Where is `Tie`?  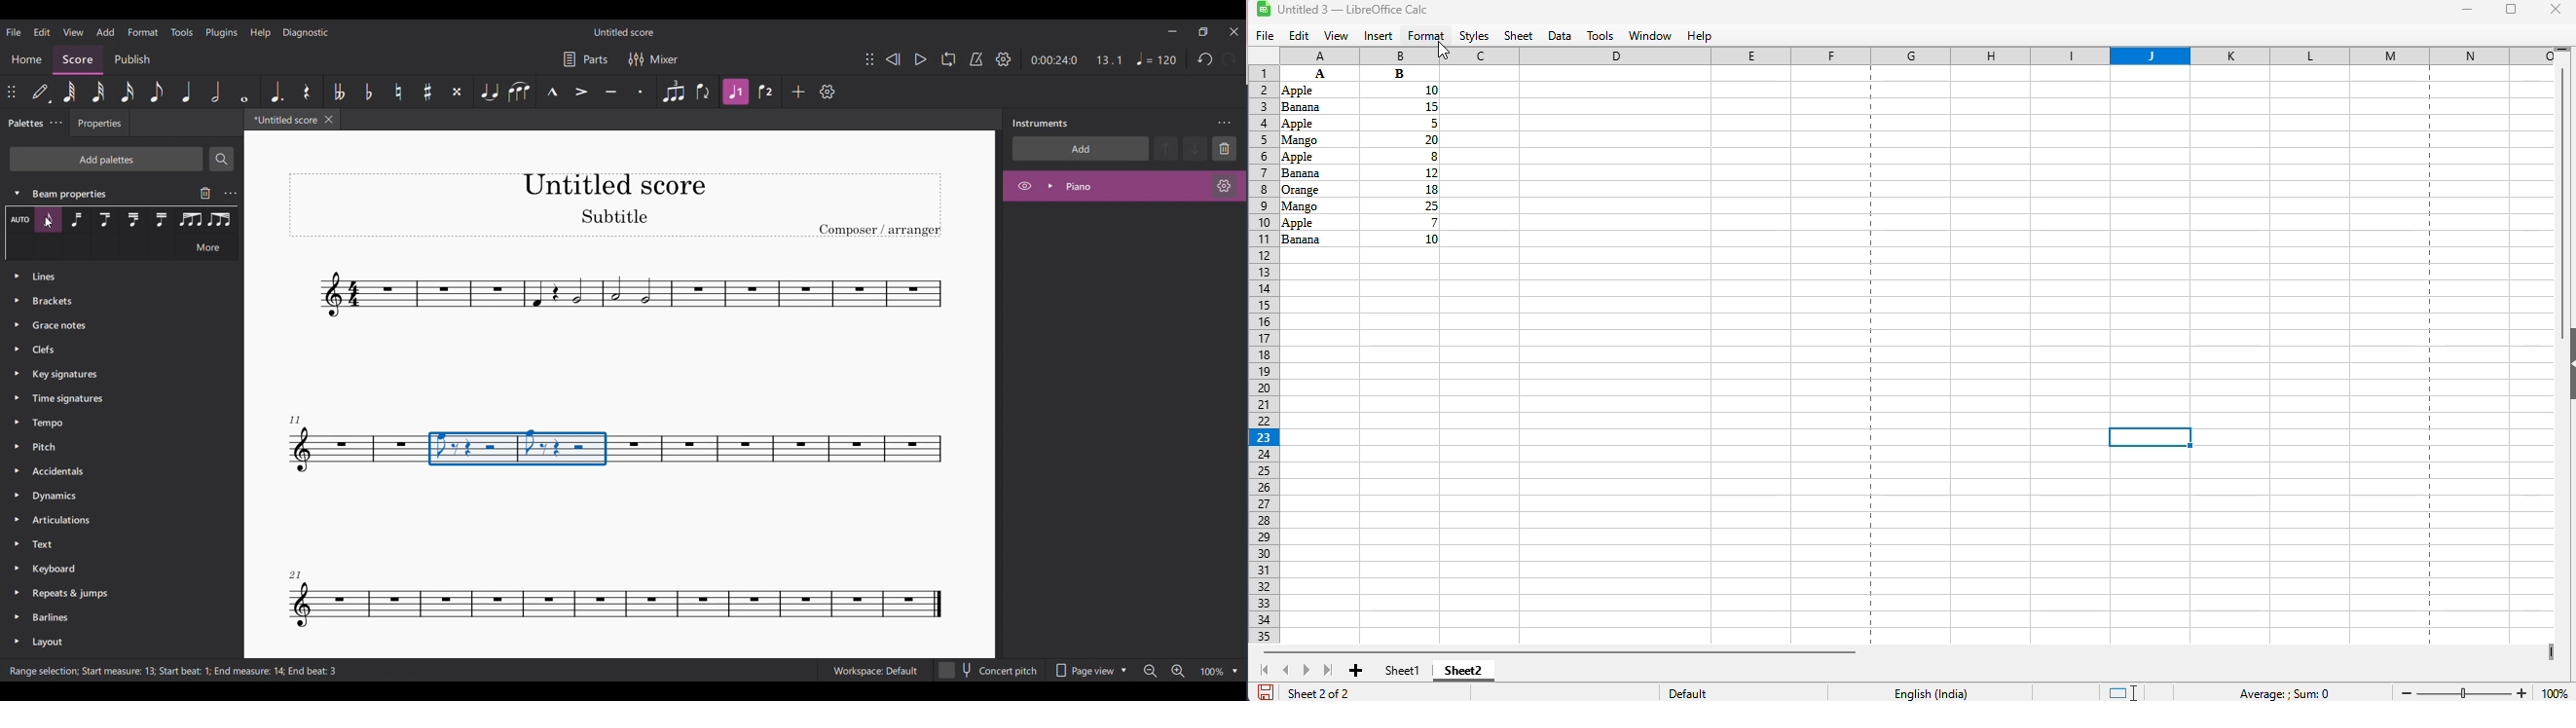 Tie is located at coordinates (490, 92).